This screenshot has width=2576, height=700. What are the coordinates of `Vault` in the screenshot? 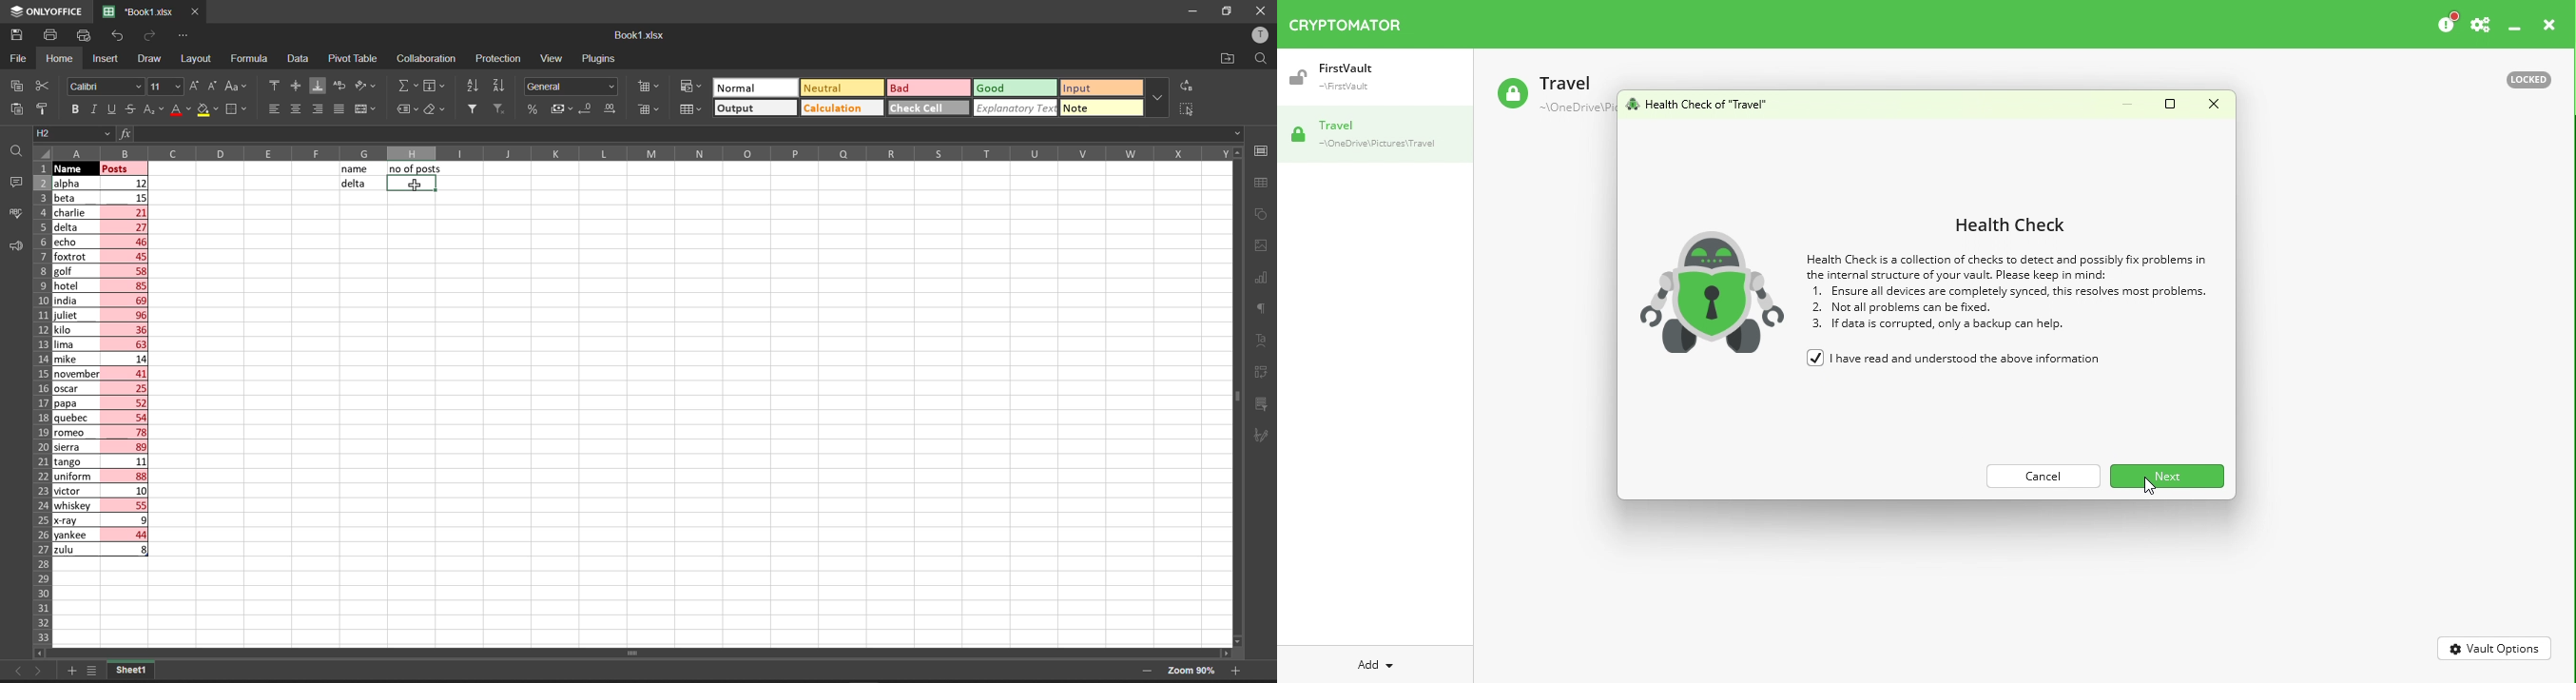 It's located at (1339, 77).